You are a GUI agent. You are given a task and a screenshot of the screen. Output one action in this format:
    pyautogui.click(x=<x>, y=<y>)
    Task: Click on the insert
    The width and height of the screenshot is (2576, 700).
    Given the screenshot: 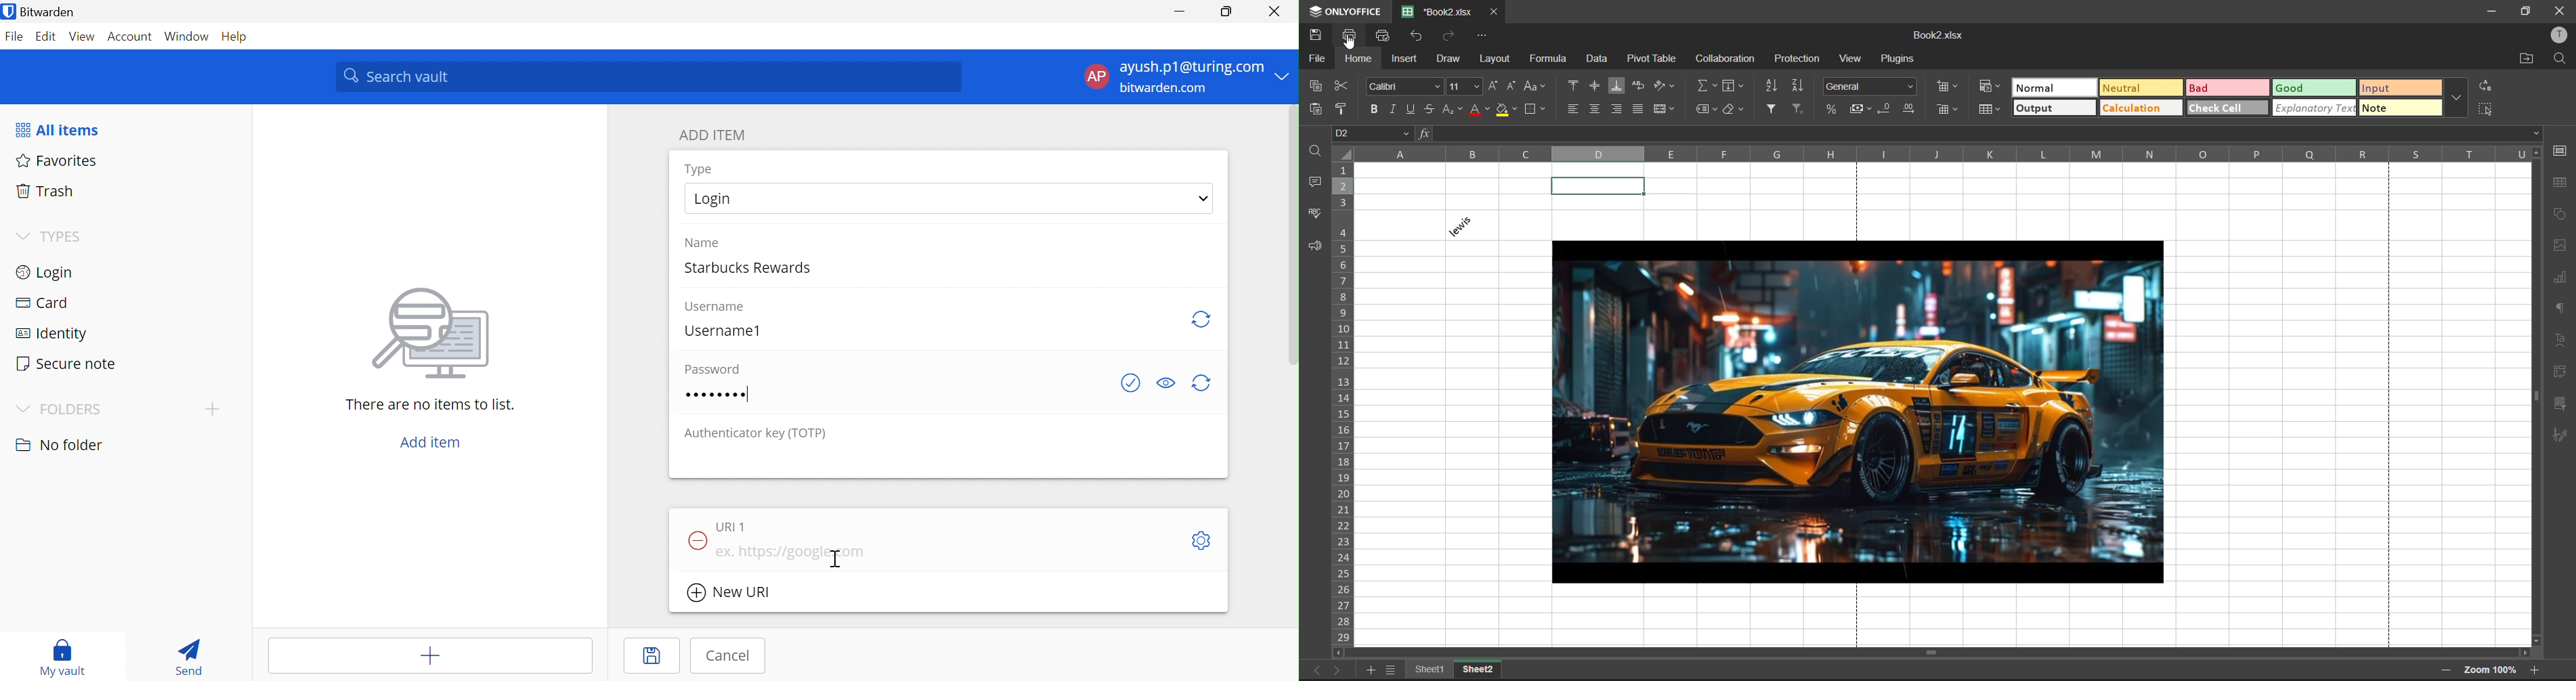 What is the action you would take?
    pyautogui.click(x=1406, y=59)
    